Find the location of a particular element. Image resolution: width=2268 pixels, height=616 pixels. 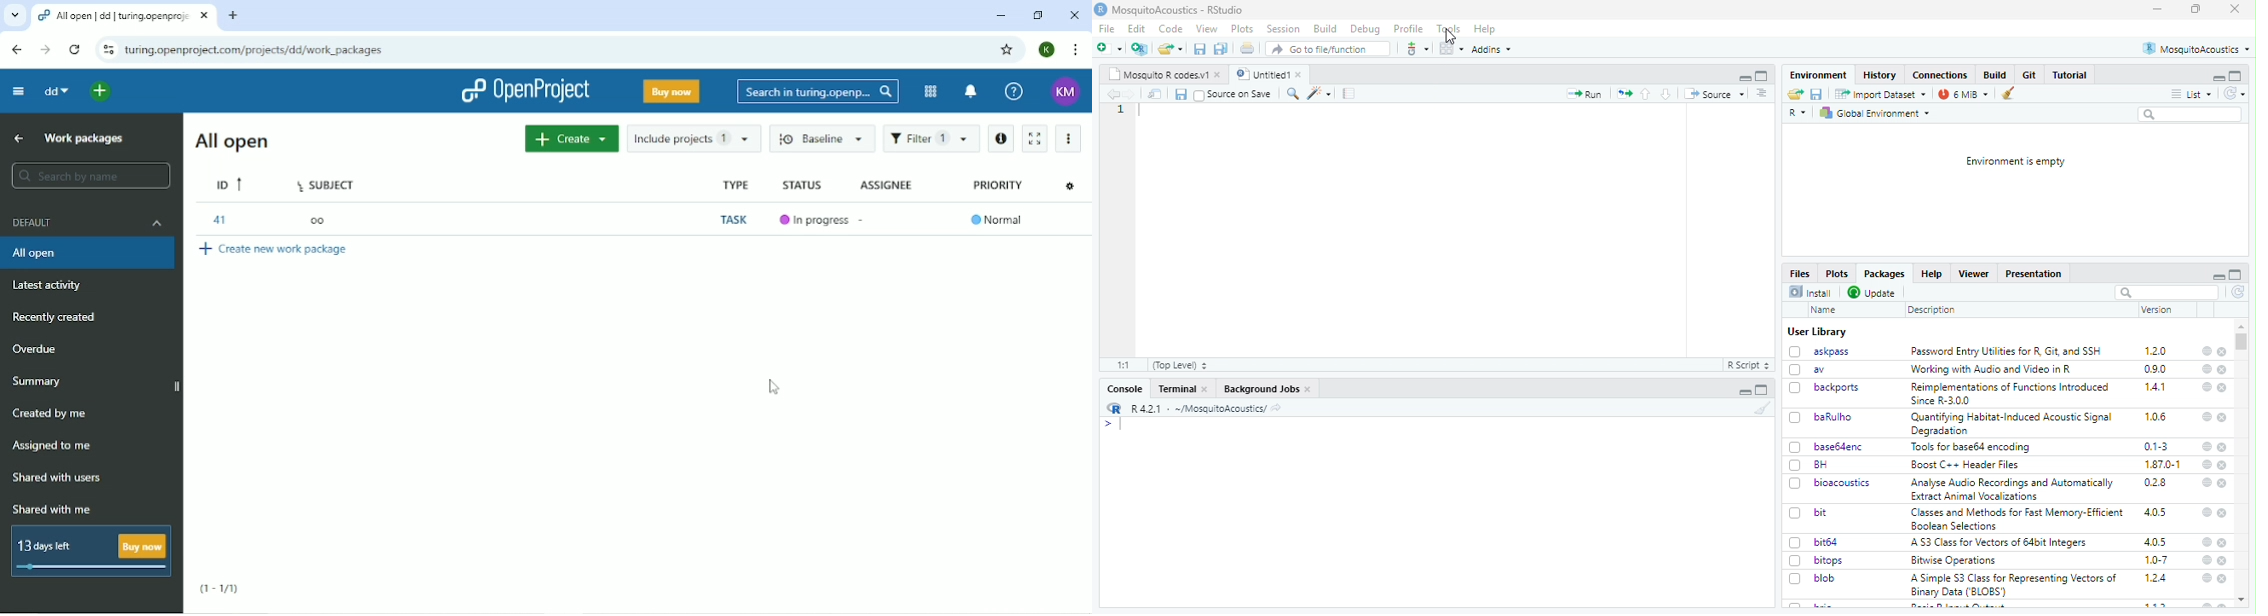

down is located at coordinates (1668, 94).